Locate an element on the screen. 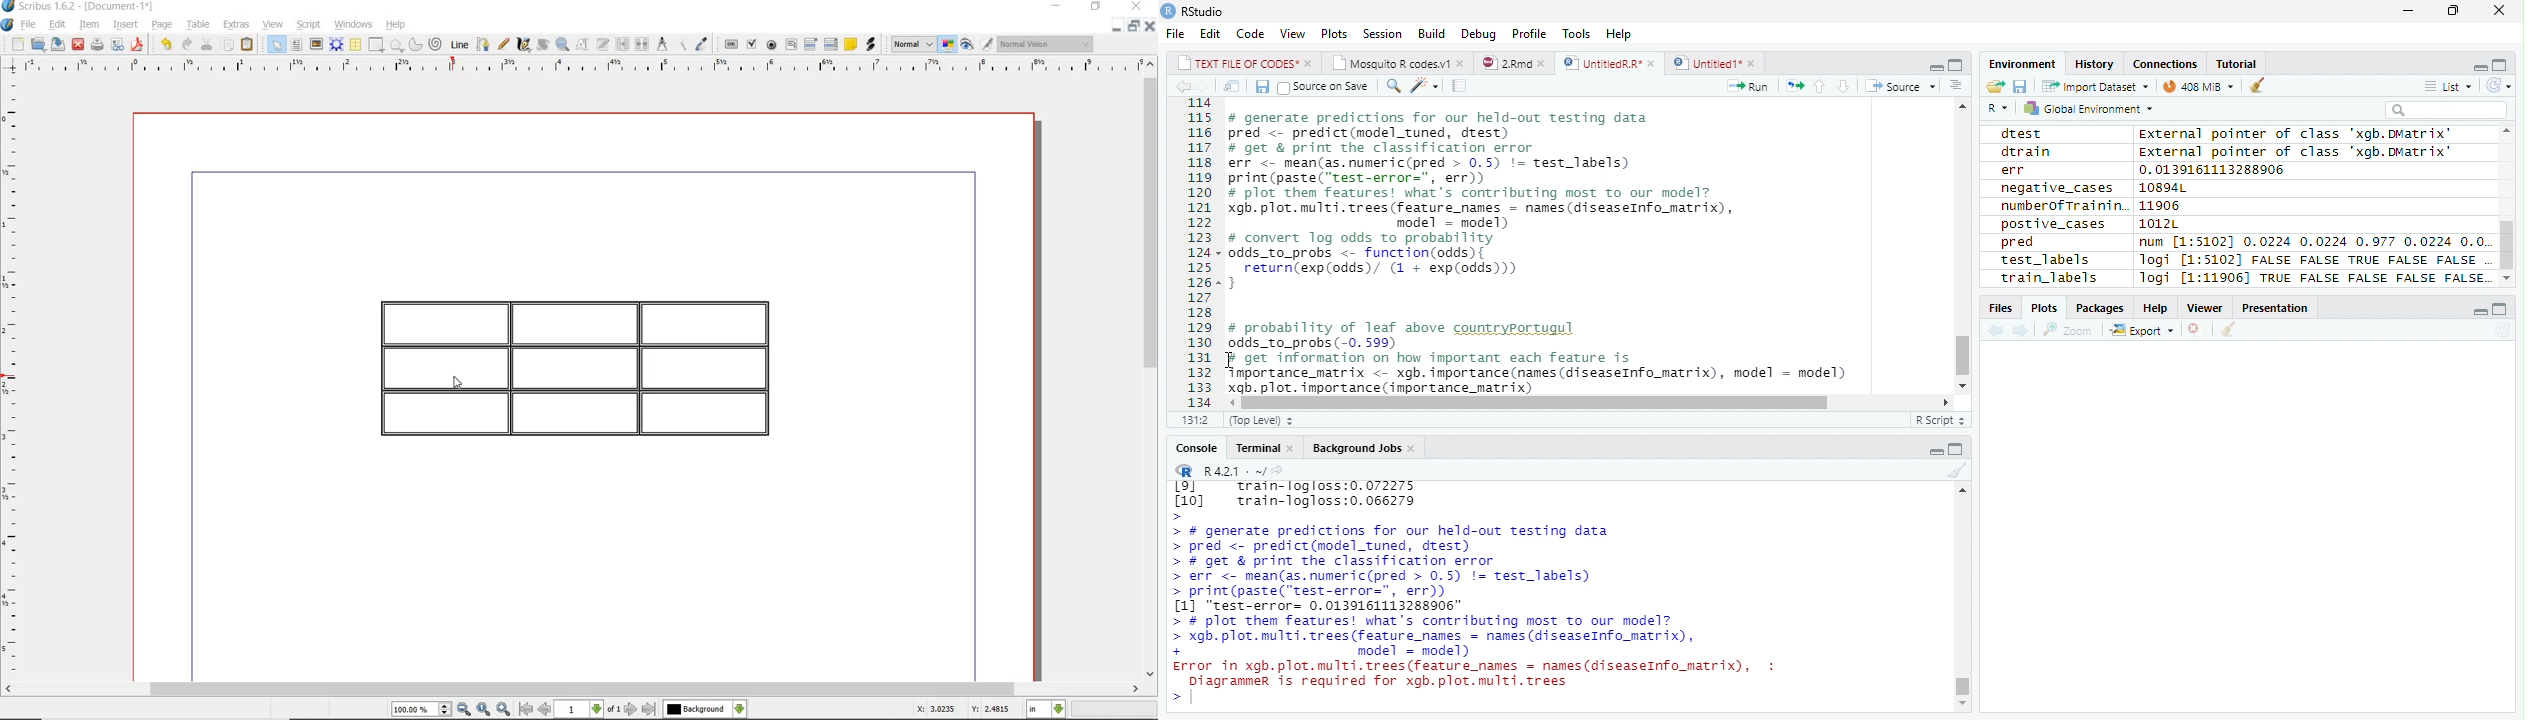 The height and width of the screenshot is (728, 2548). Top Level is located at coordinates (1263, 419).